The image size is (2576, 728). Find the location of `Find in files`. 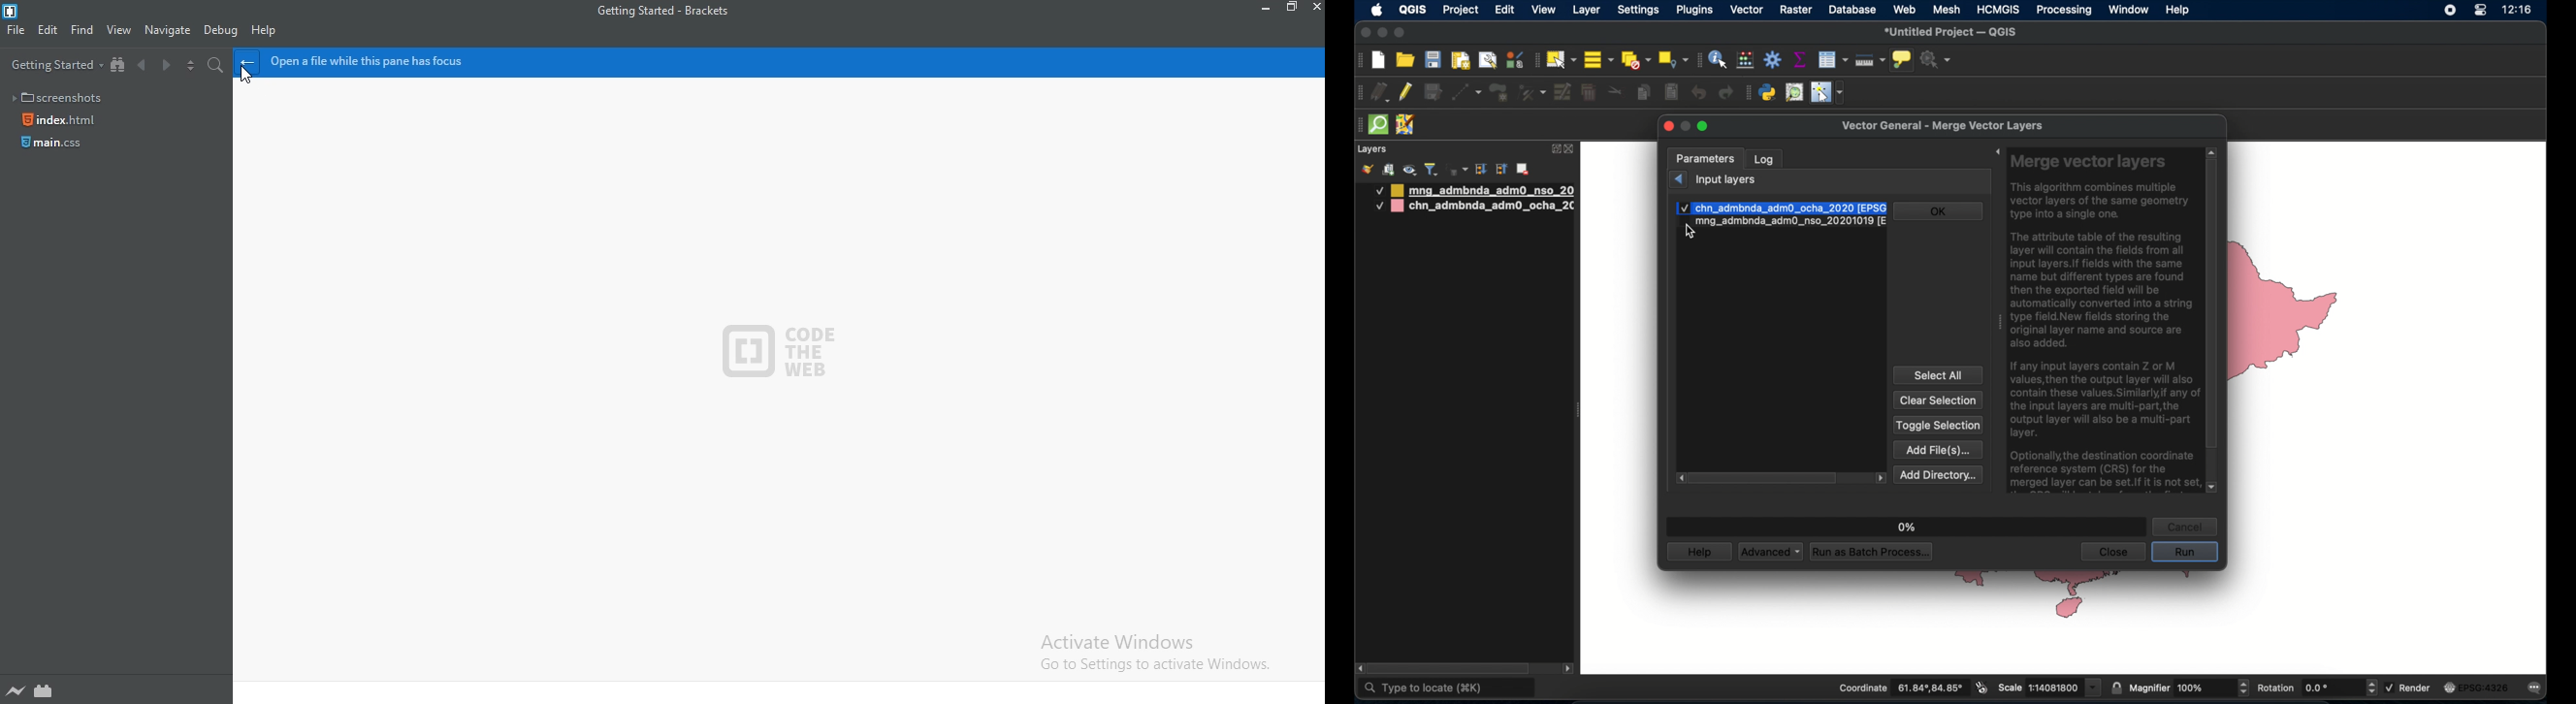

Find in files is located at coordinates (219, 66).